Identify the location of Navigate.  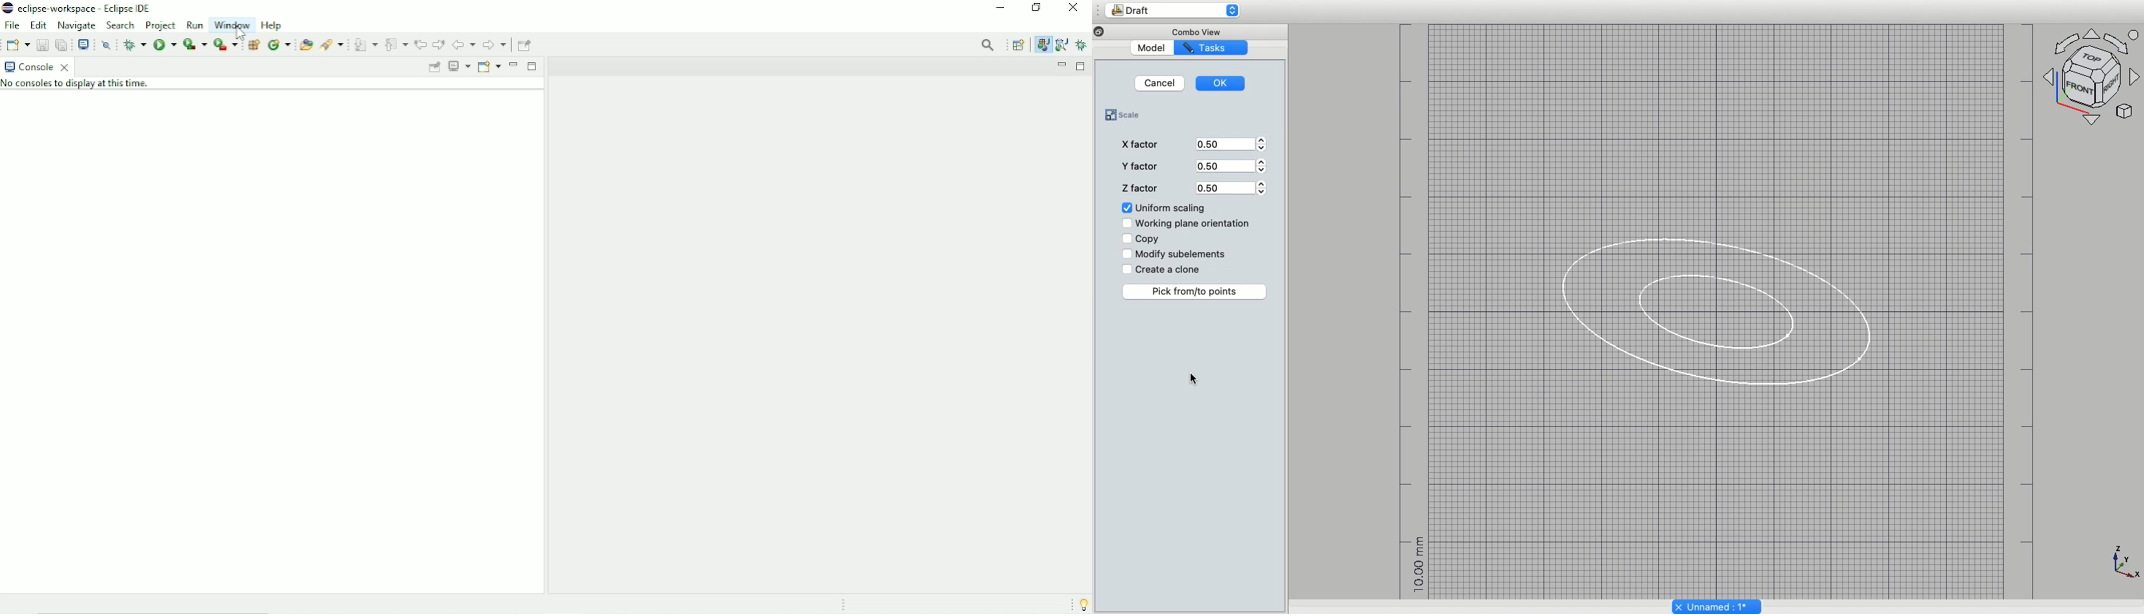
(78, 25).